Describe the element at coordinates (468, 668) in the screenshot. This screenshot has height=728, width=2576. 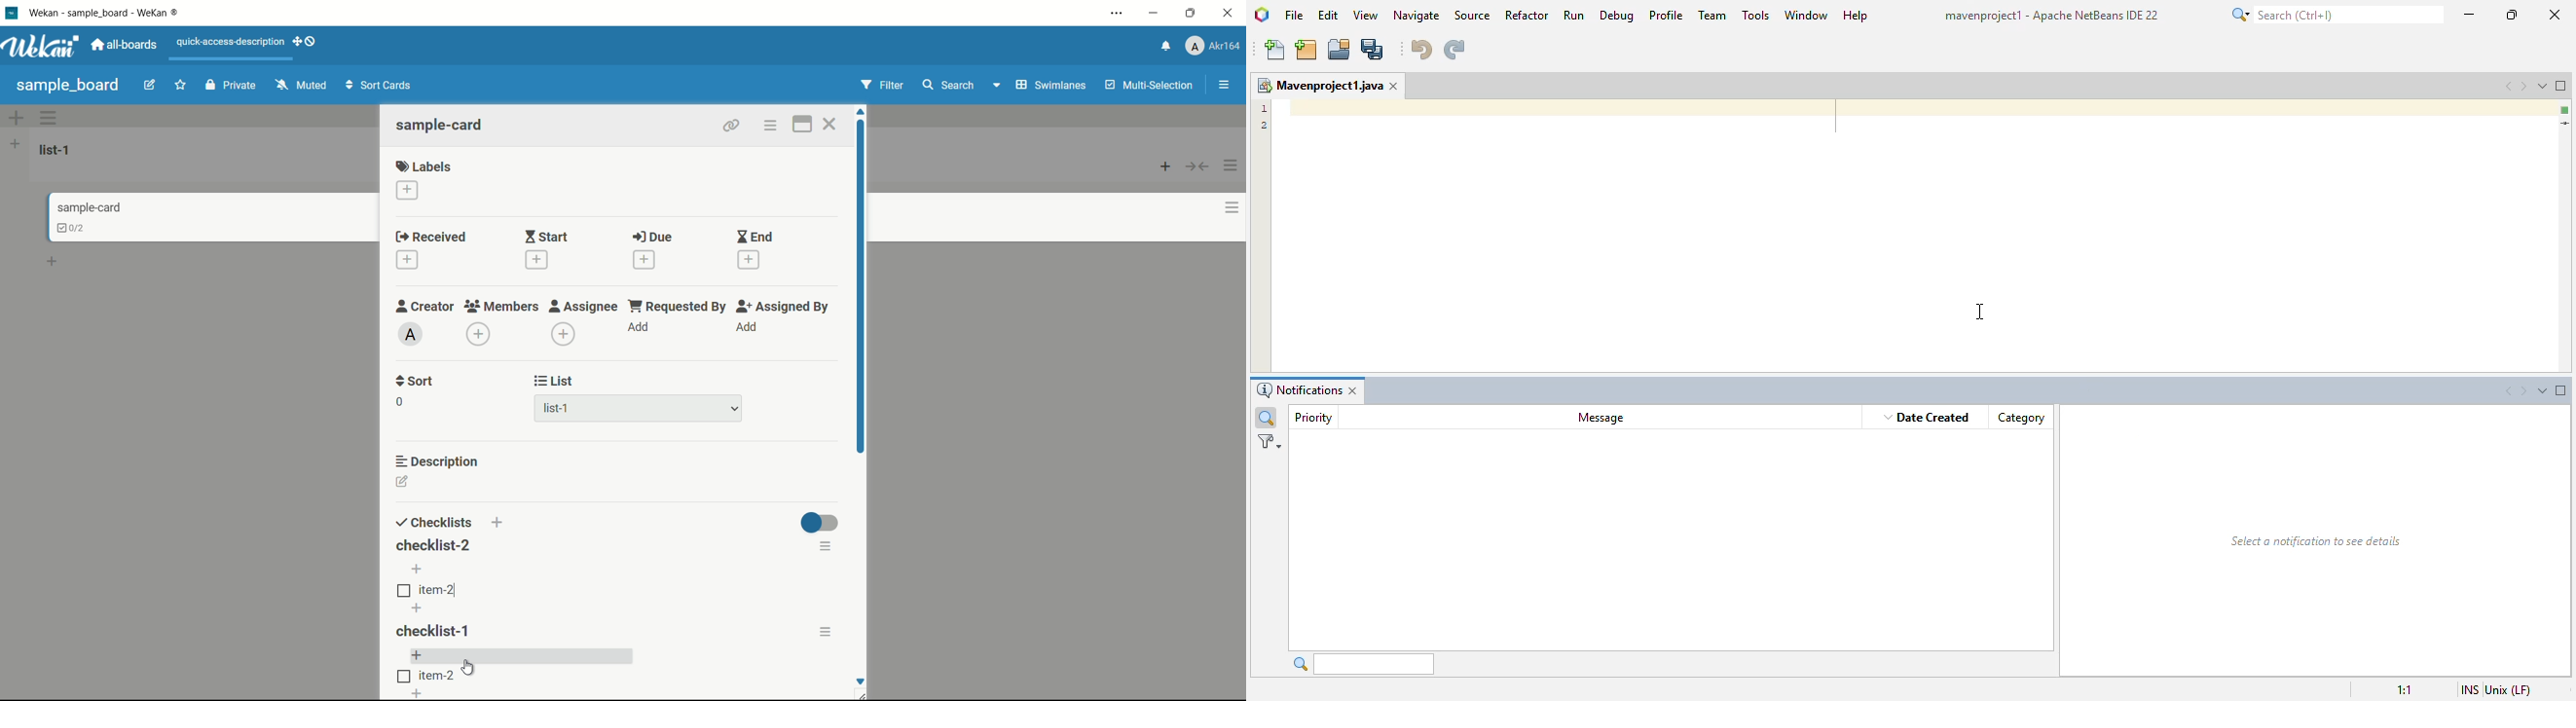
I see `cursor` at that location.